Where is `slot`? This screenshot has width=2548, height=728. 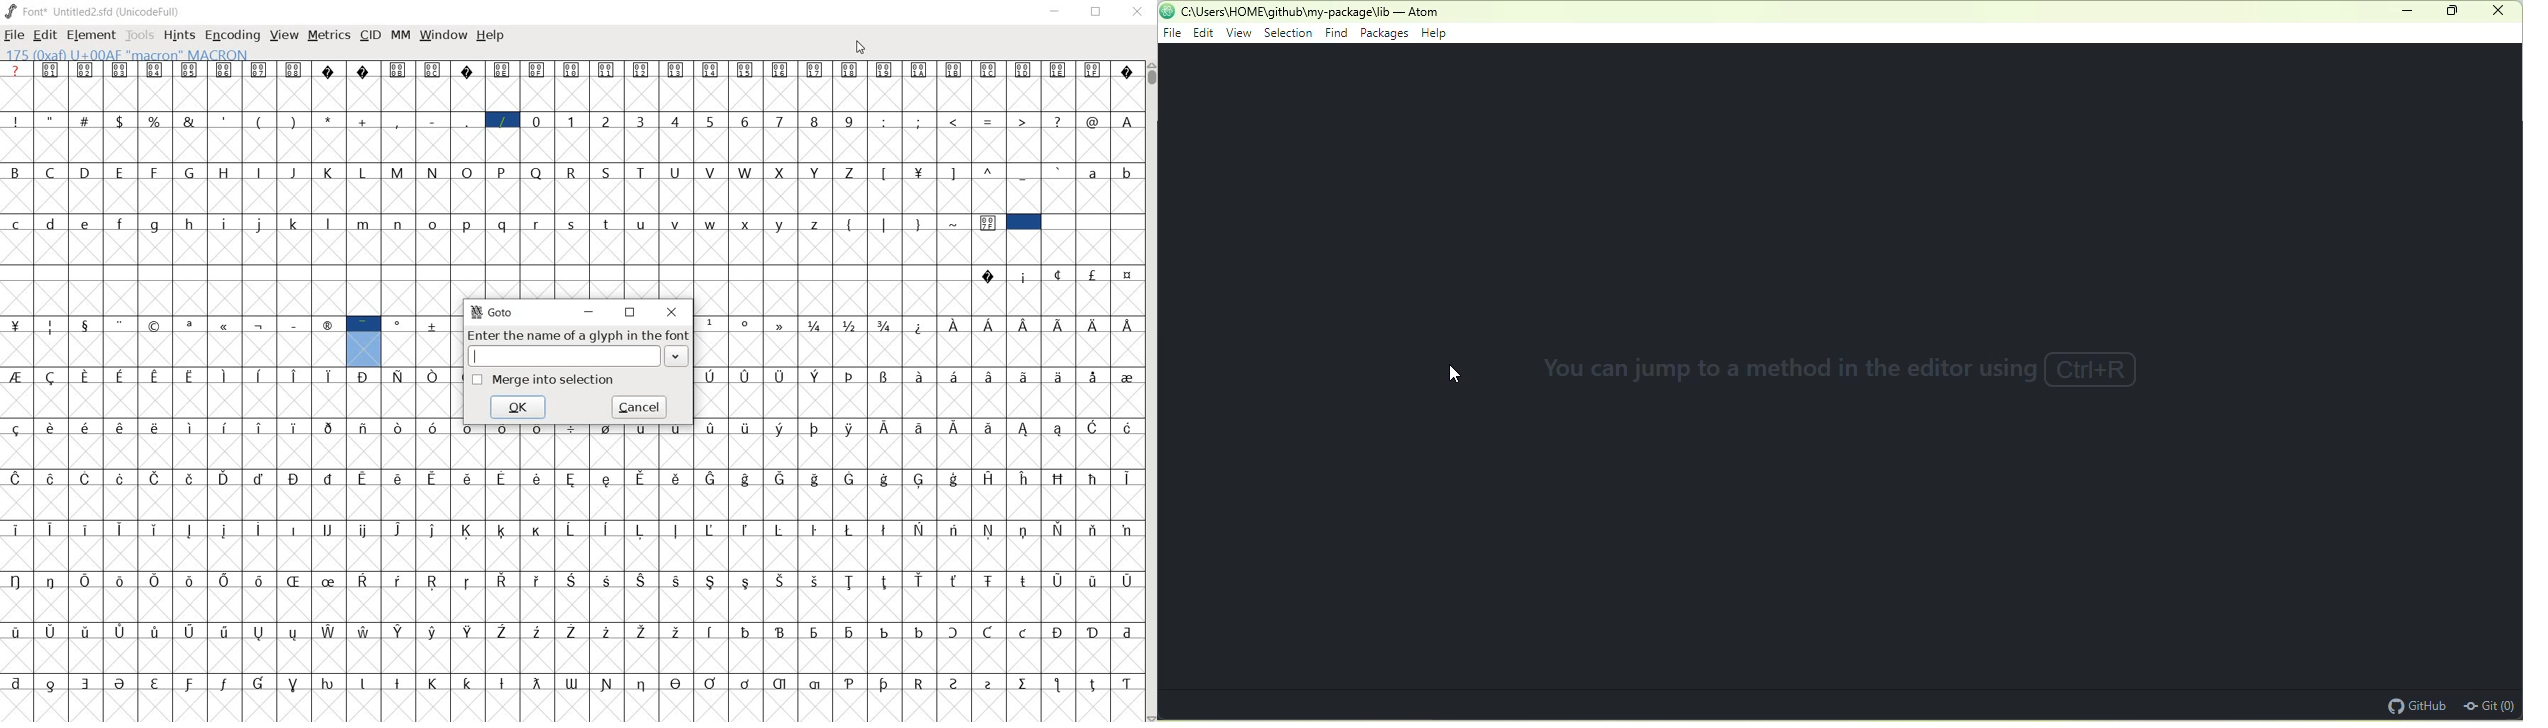
slot is located at coordinates (1072, 240).